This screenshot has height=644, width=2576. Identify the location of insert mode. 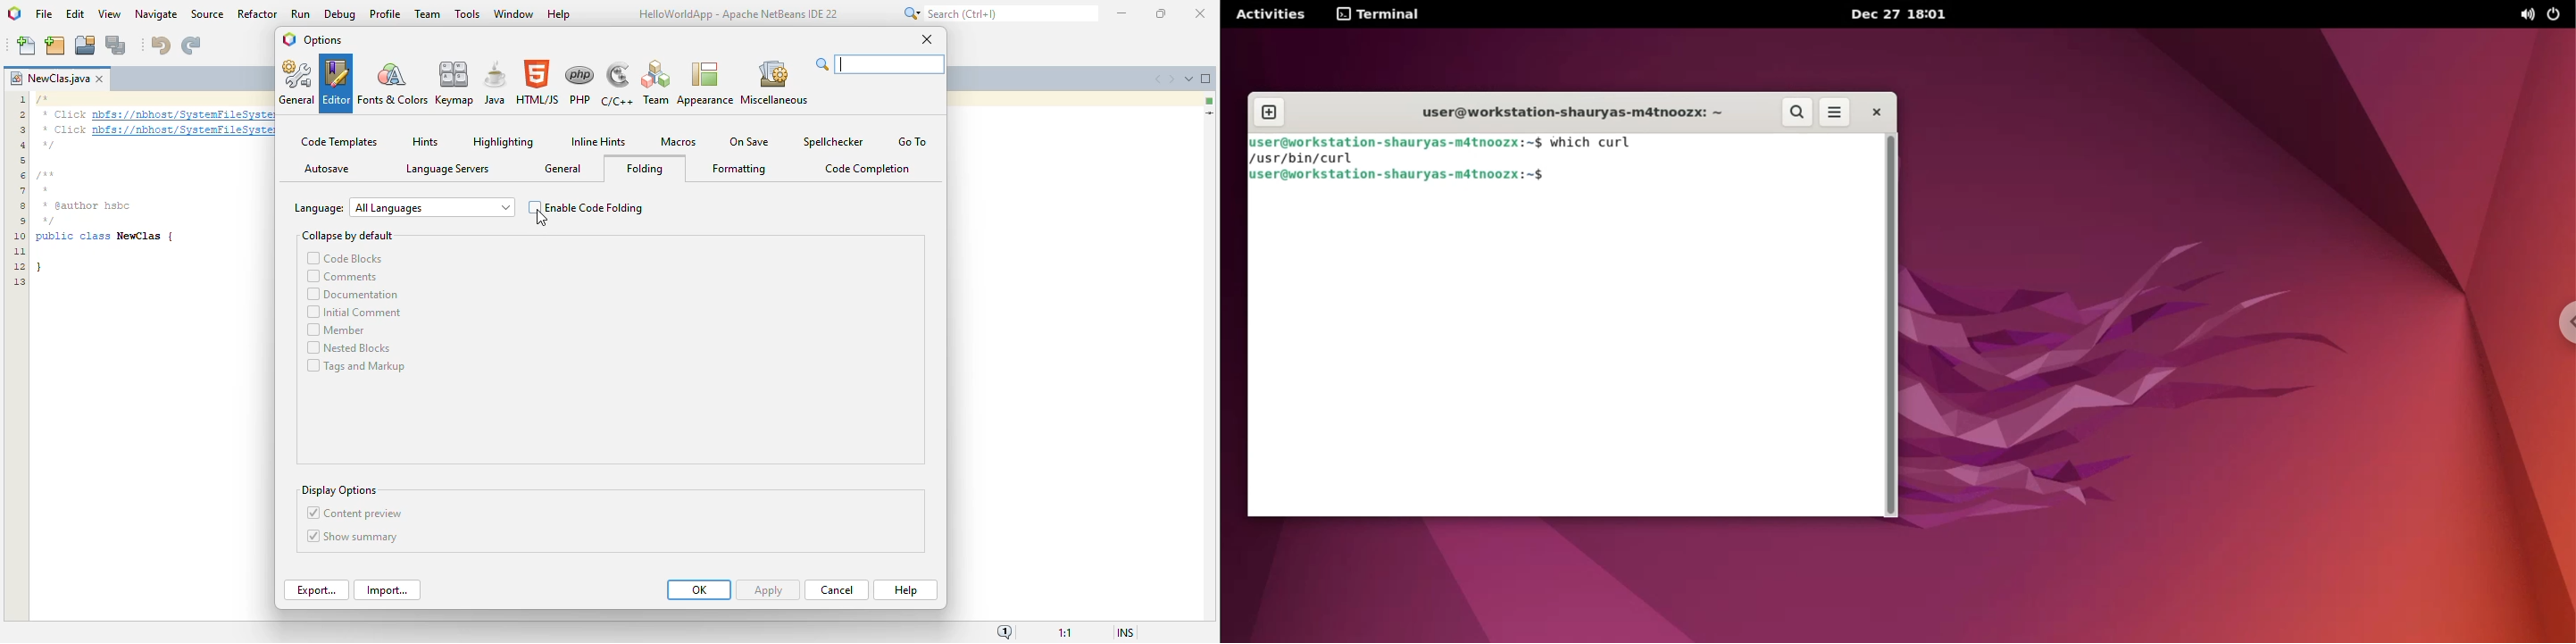
(1124, 632).